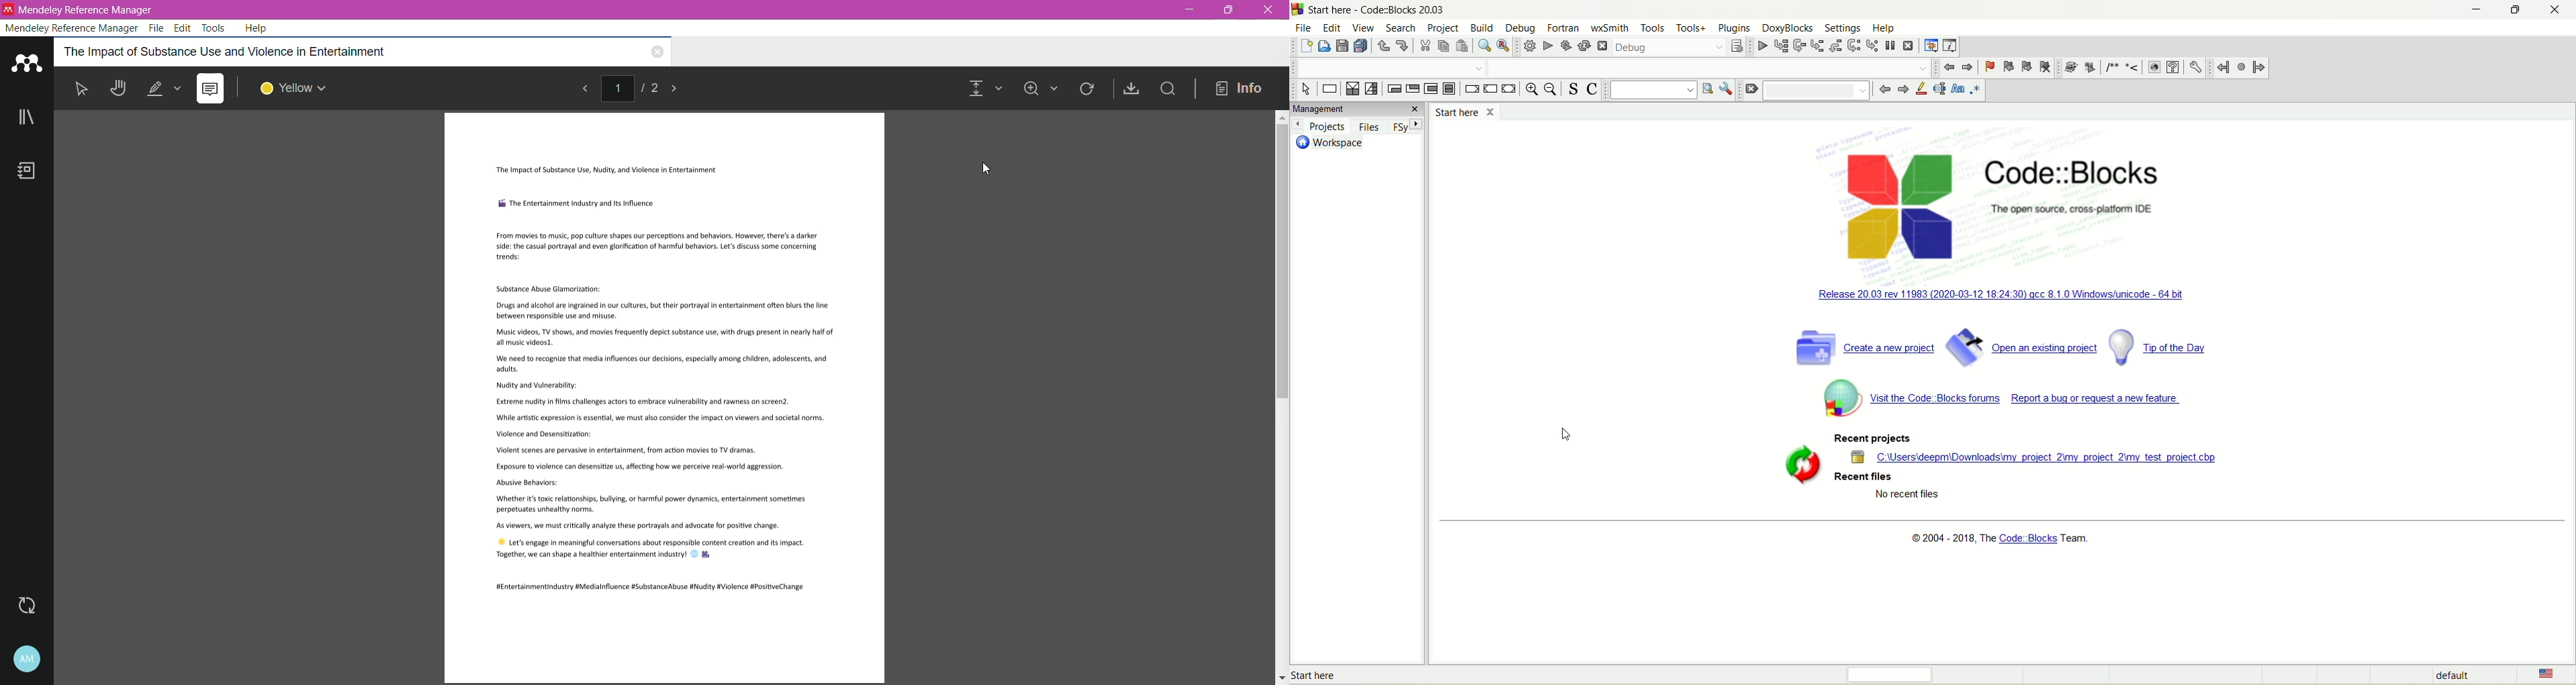  Describe the element at coordinates (1890, 44) in the screenshot. I see `break debugger` at that location.